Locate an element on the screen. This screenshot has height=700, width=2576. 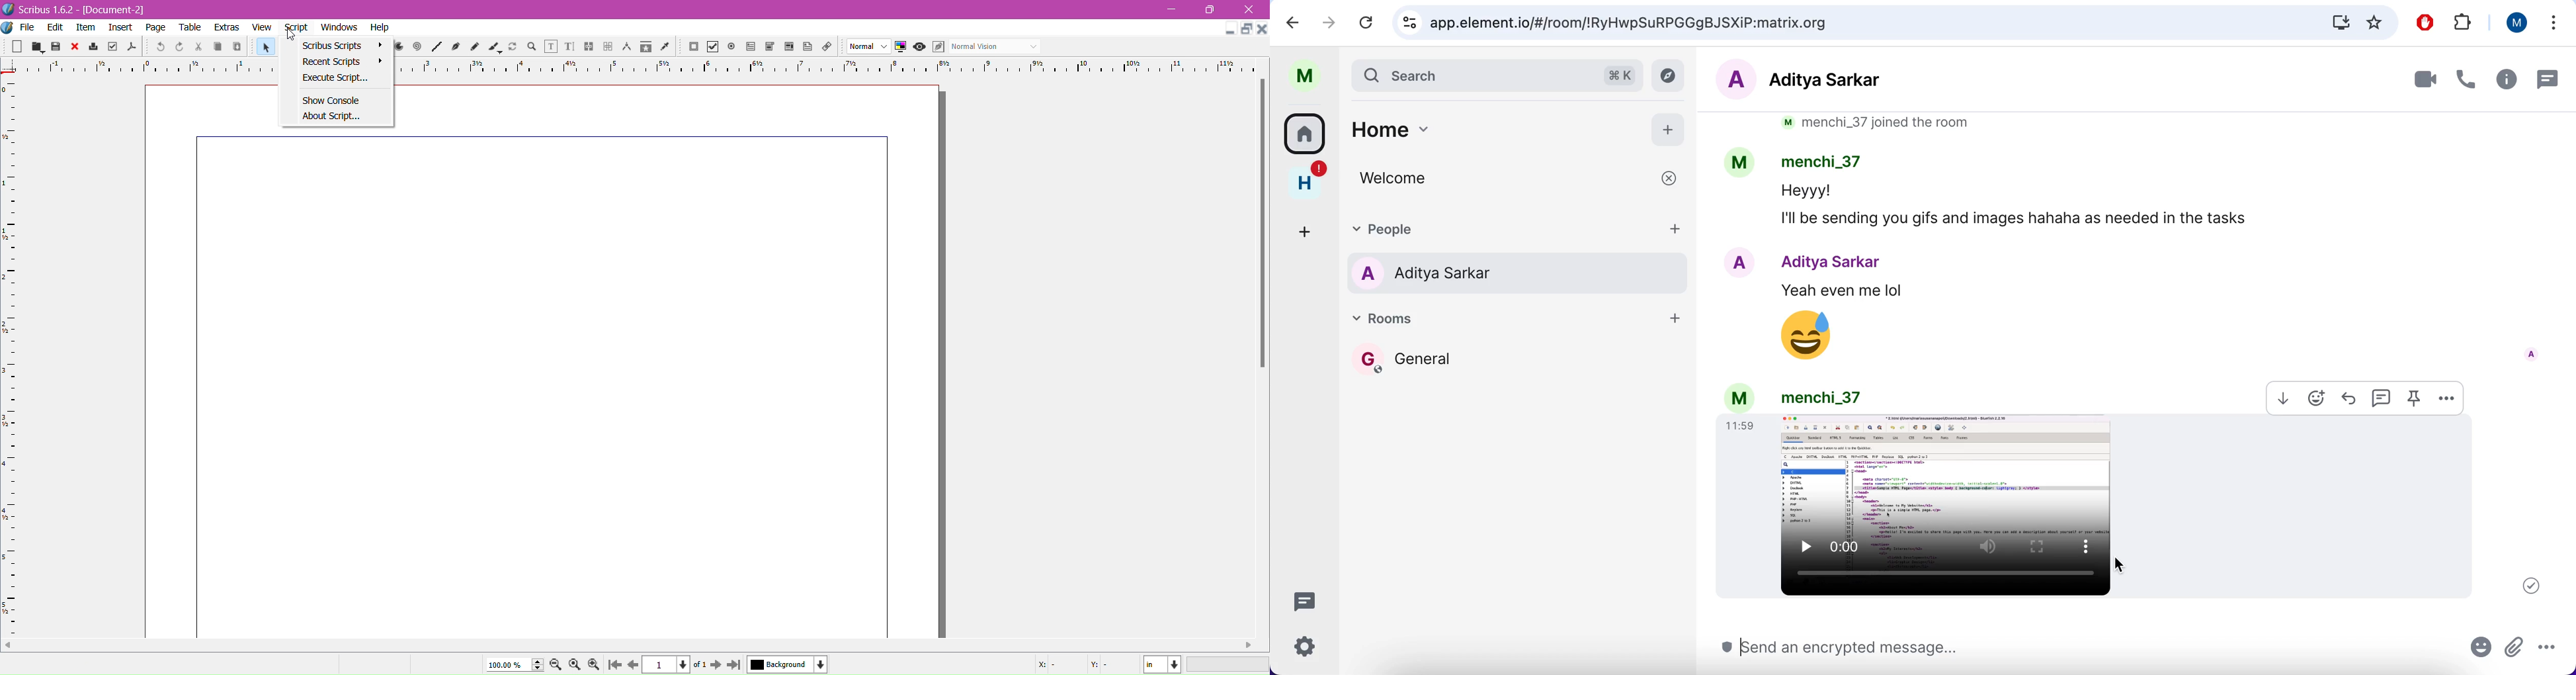
About Script is located at coordinates (335, 116).